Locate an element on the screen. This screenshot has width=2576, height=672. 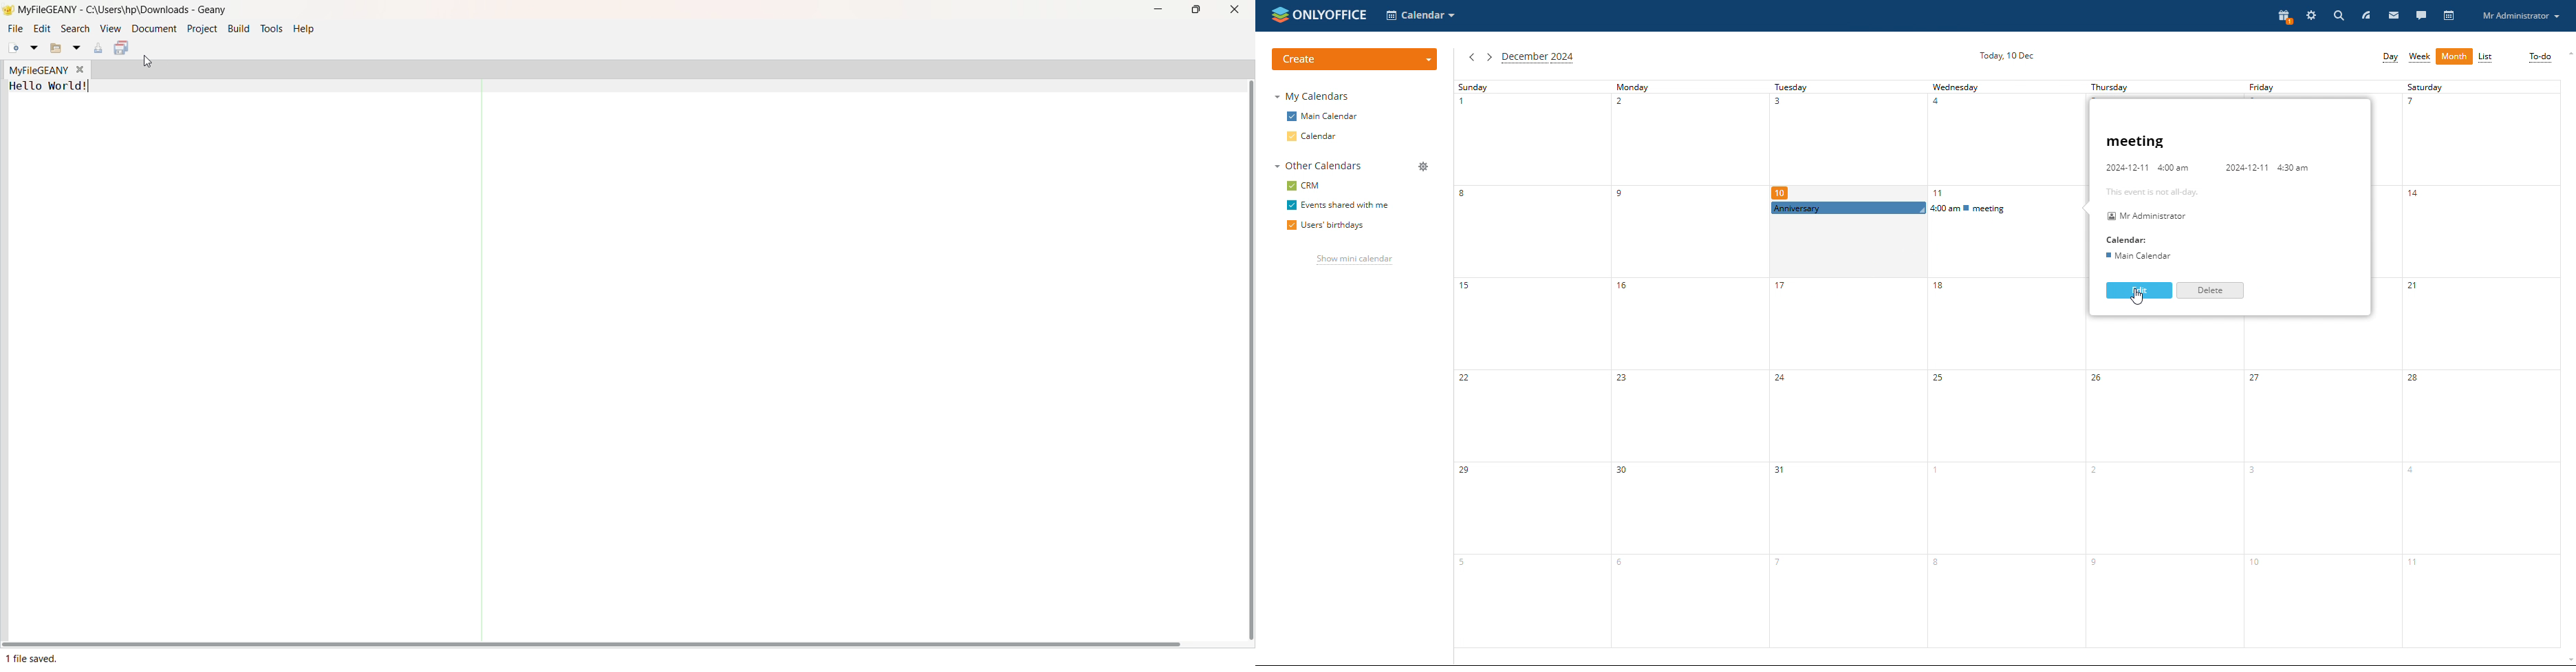
select application is located at coordinates (1422, 15).